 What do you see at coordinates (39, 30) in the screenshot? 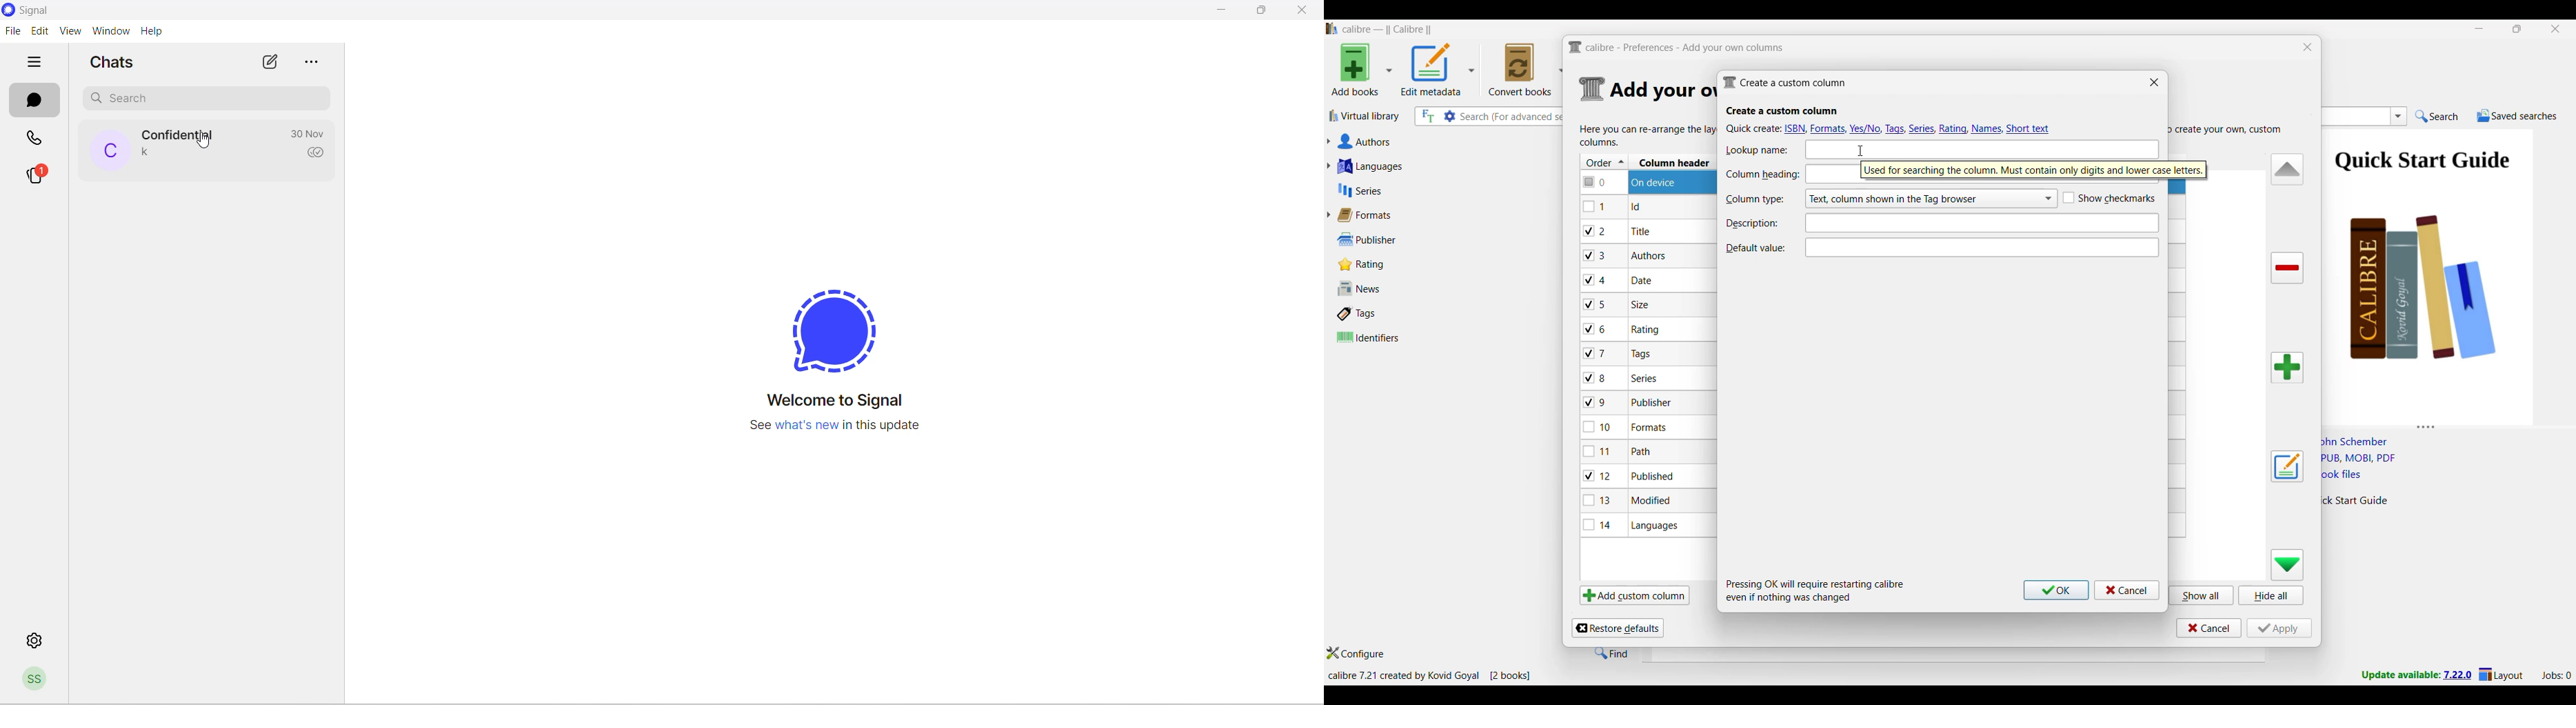
I see `edit` at bounding box center [39, 30].